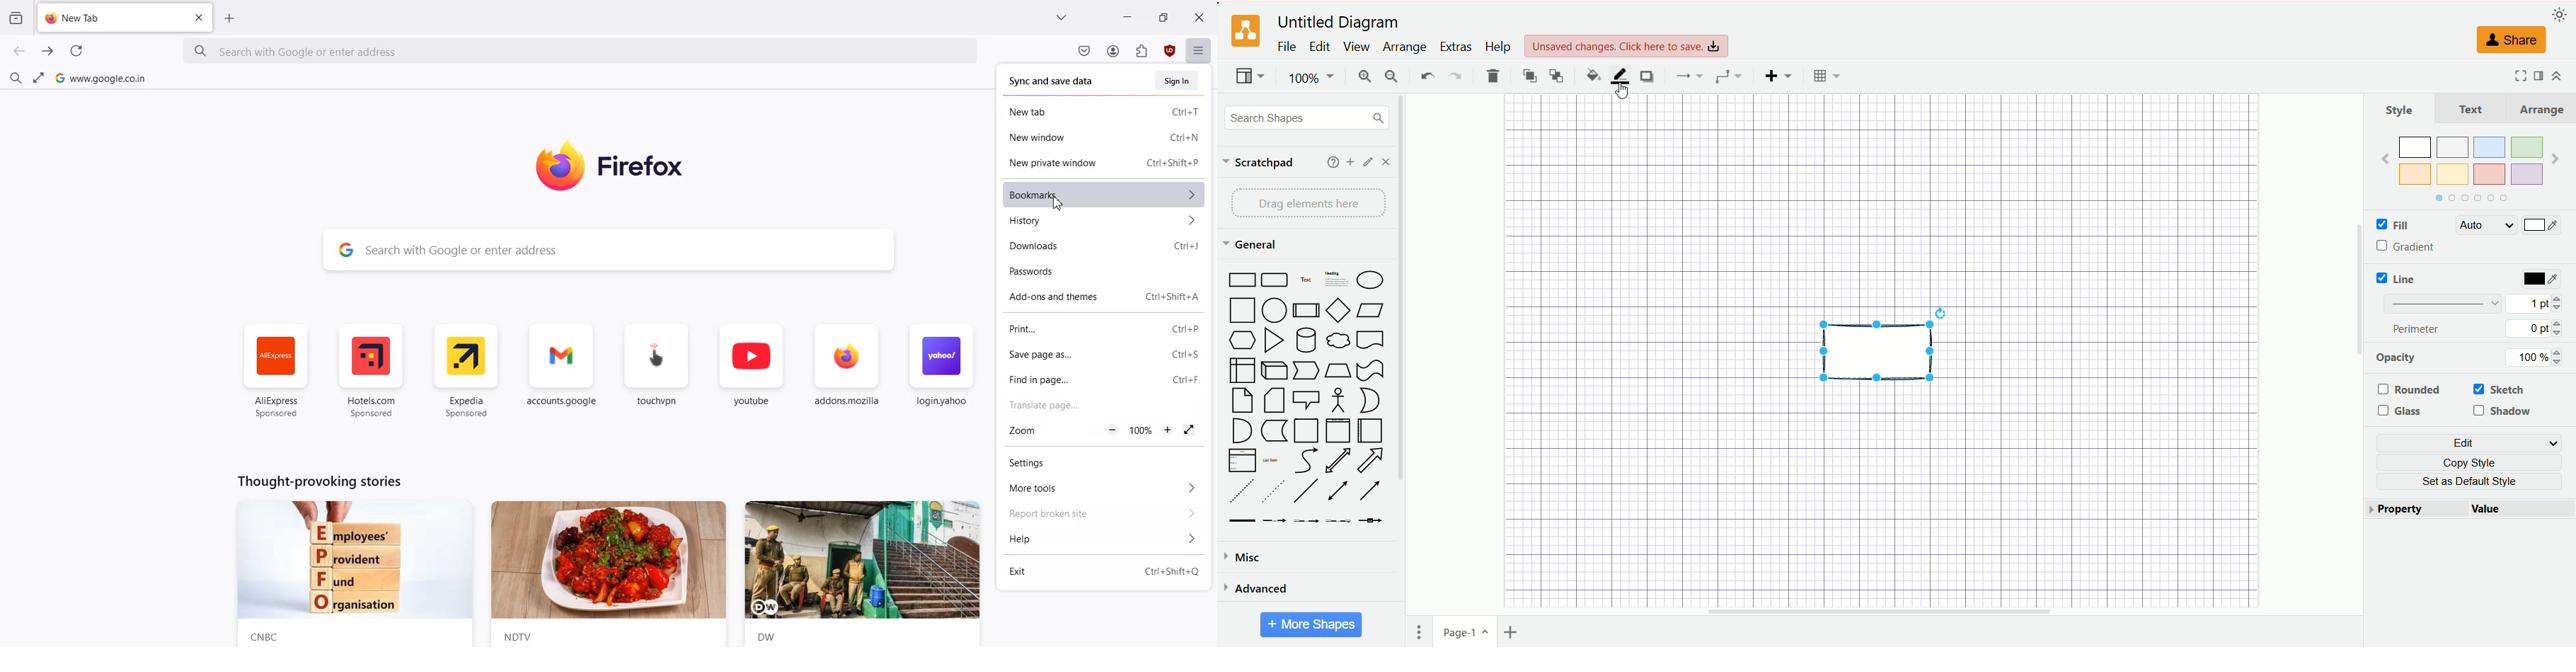 Image resolution: width=2576 pixels, height=672 pixels. I want to click on connection, so click(1687, 76).